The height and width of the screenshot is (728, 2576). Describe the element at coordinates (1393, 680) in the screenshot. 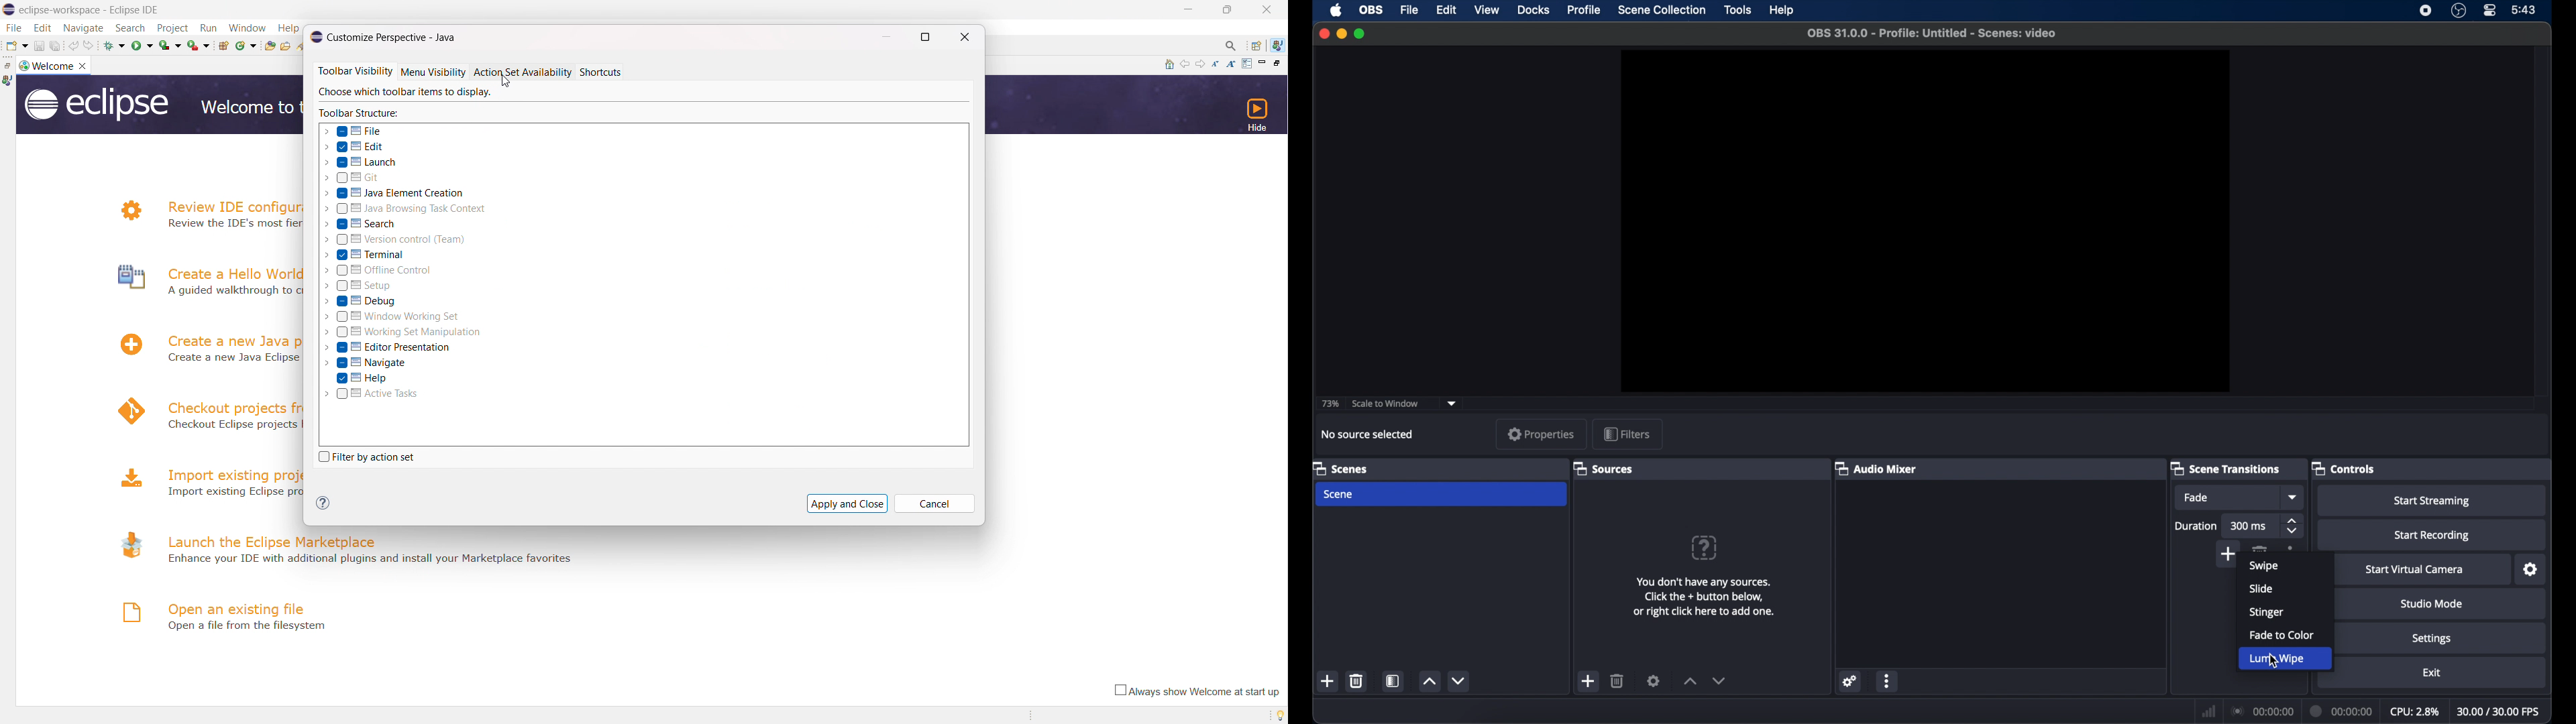

I see `scene filters` at that location.